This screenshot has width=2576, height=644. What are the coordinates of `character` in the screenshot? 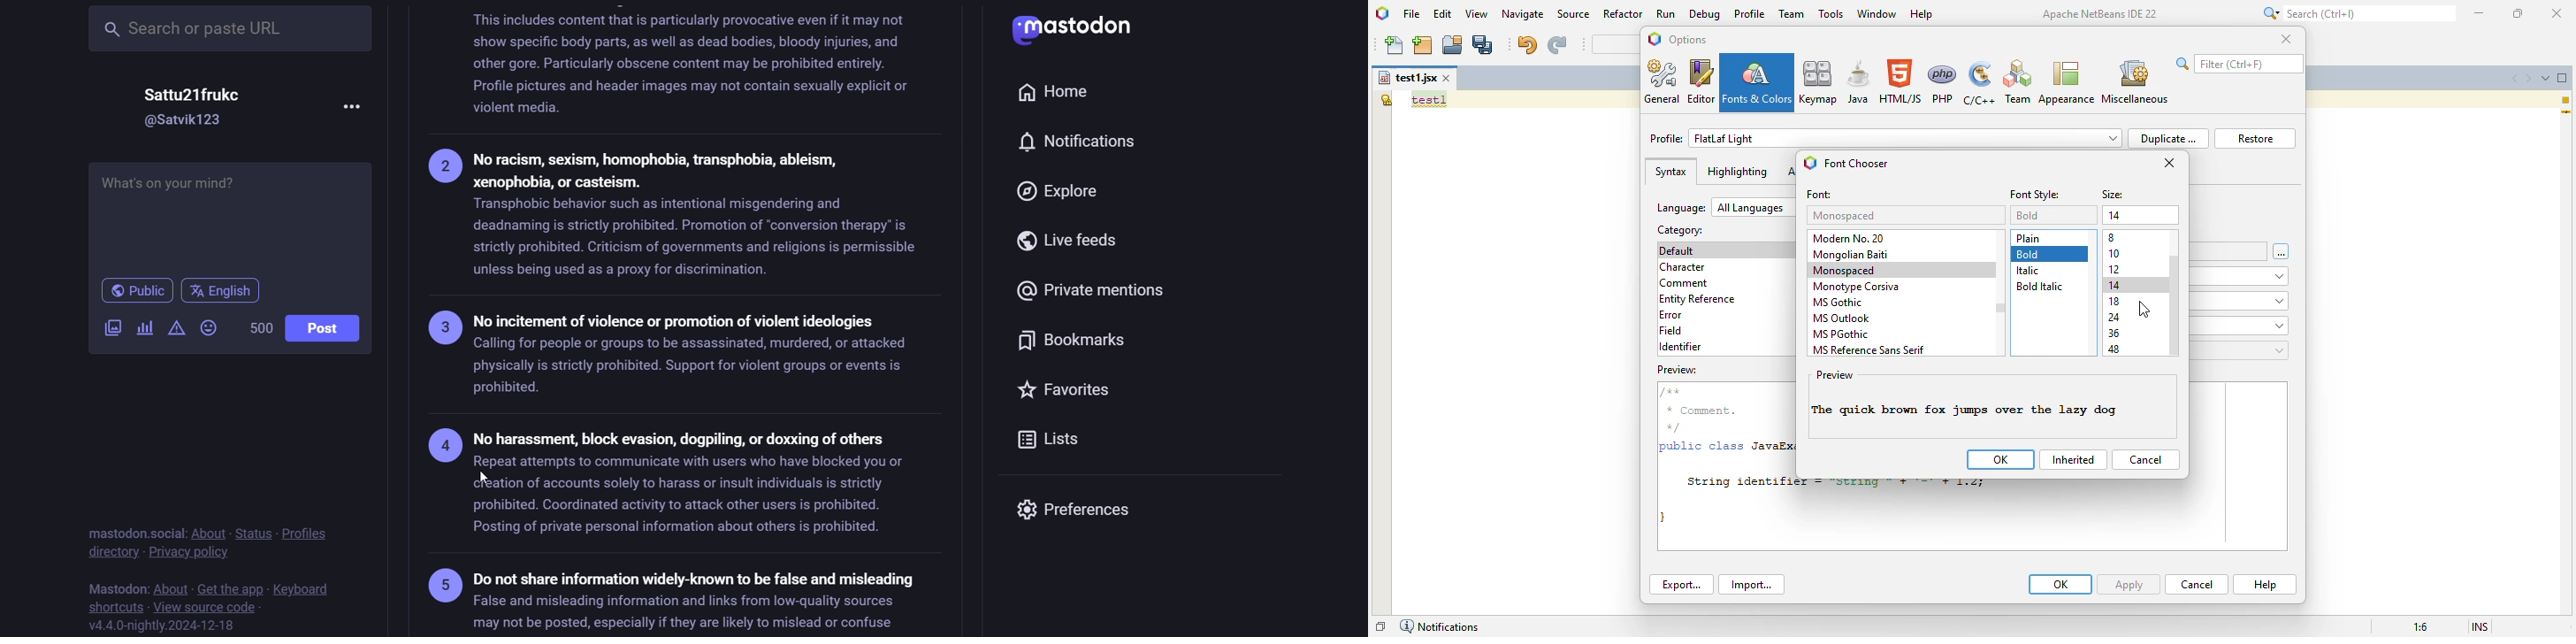 It's located at (1682, 267).